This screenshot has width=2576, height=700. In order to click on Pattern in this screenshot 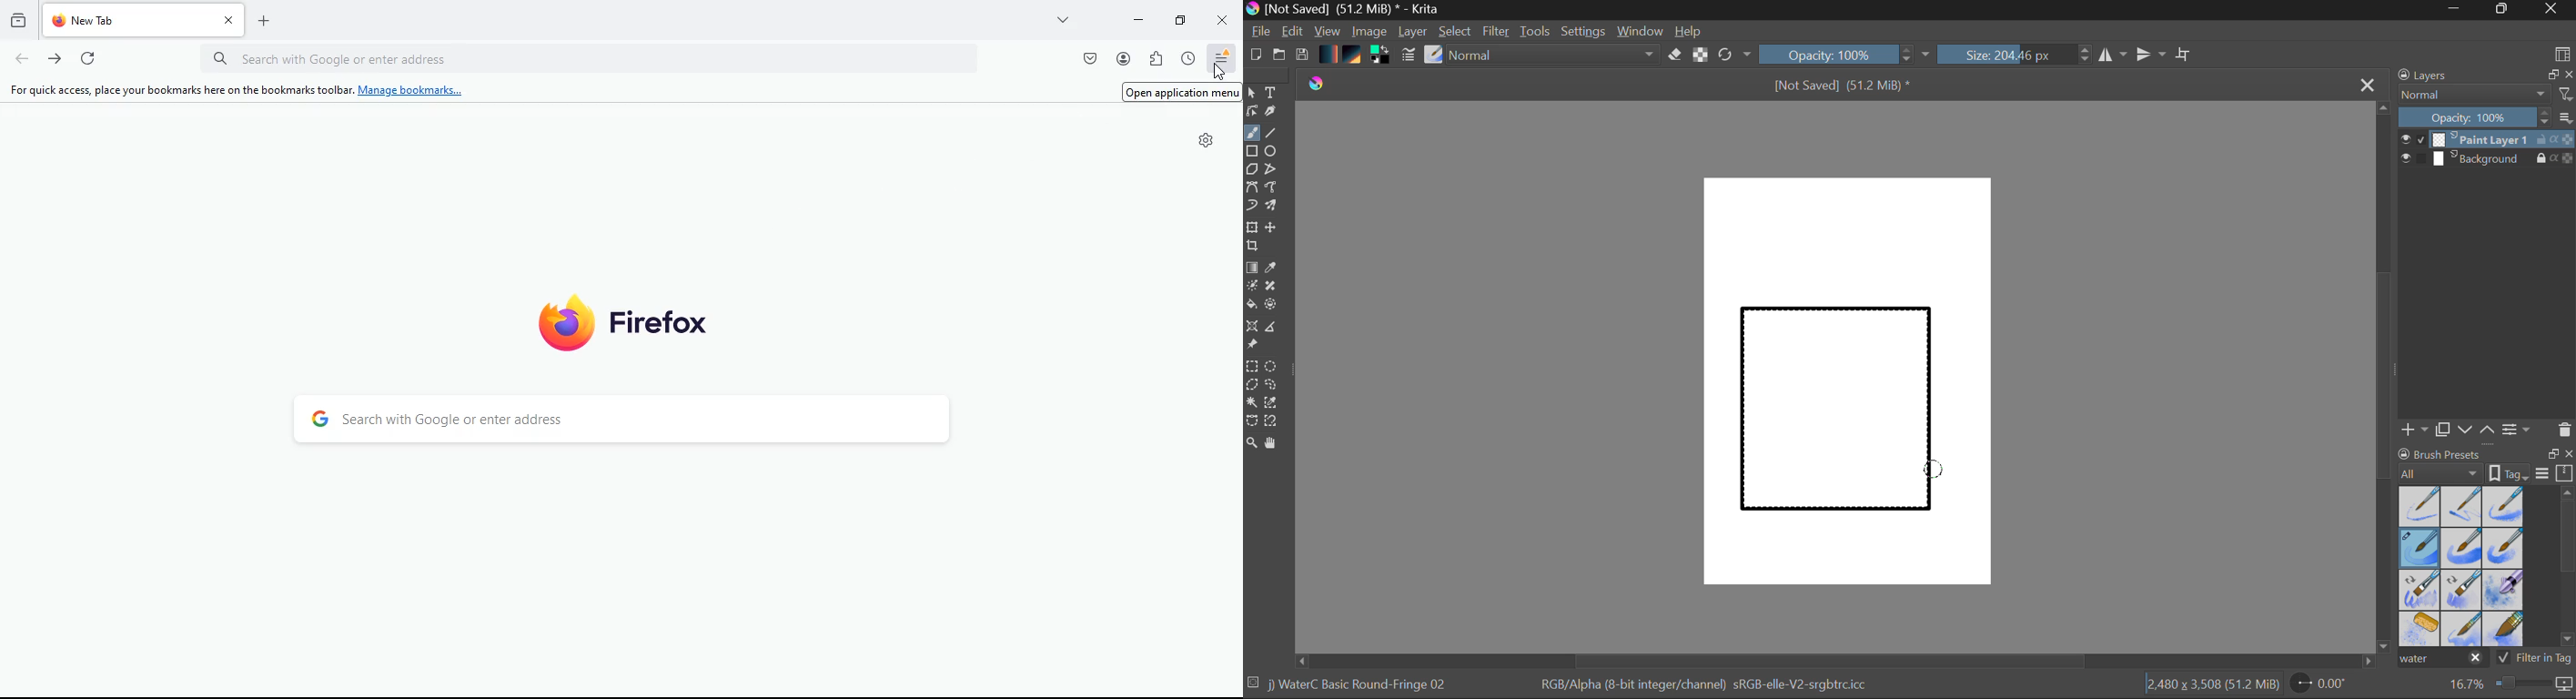, I will do `click(1354, 56)`.